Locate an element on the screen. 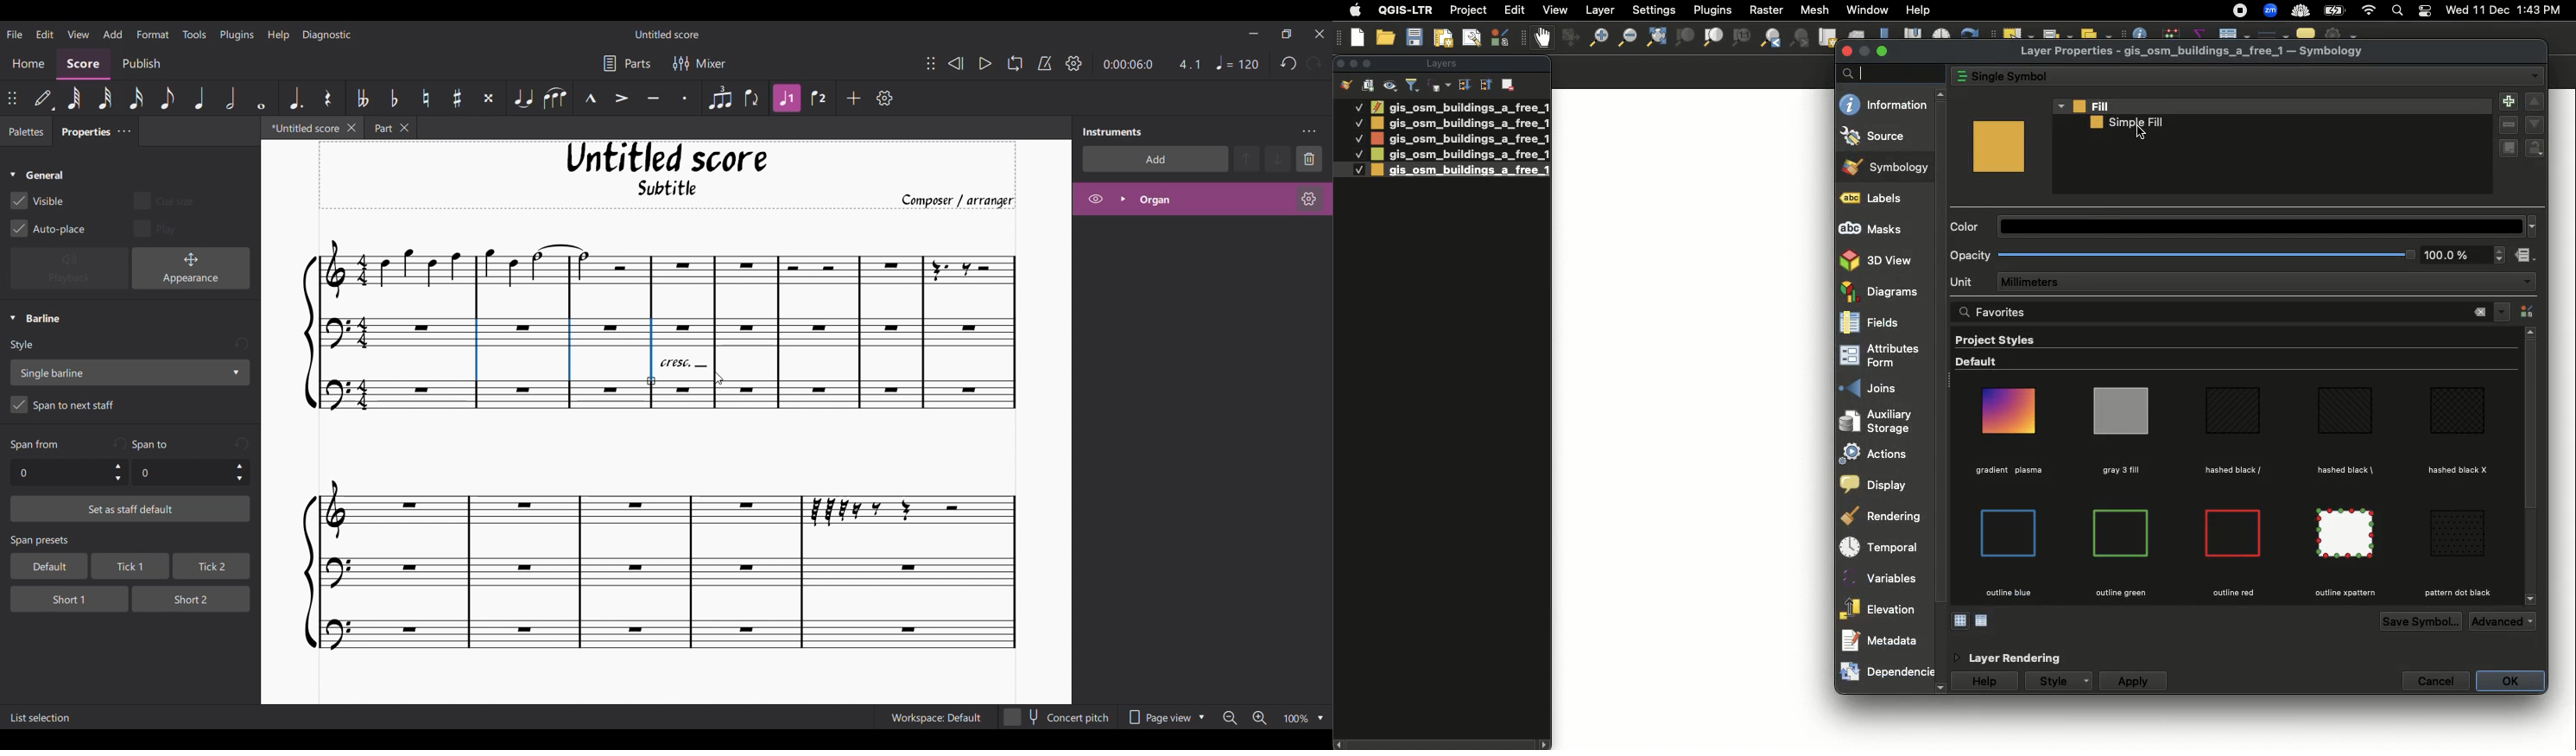  Move selection up is located at coordinates (1247, 158).